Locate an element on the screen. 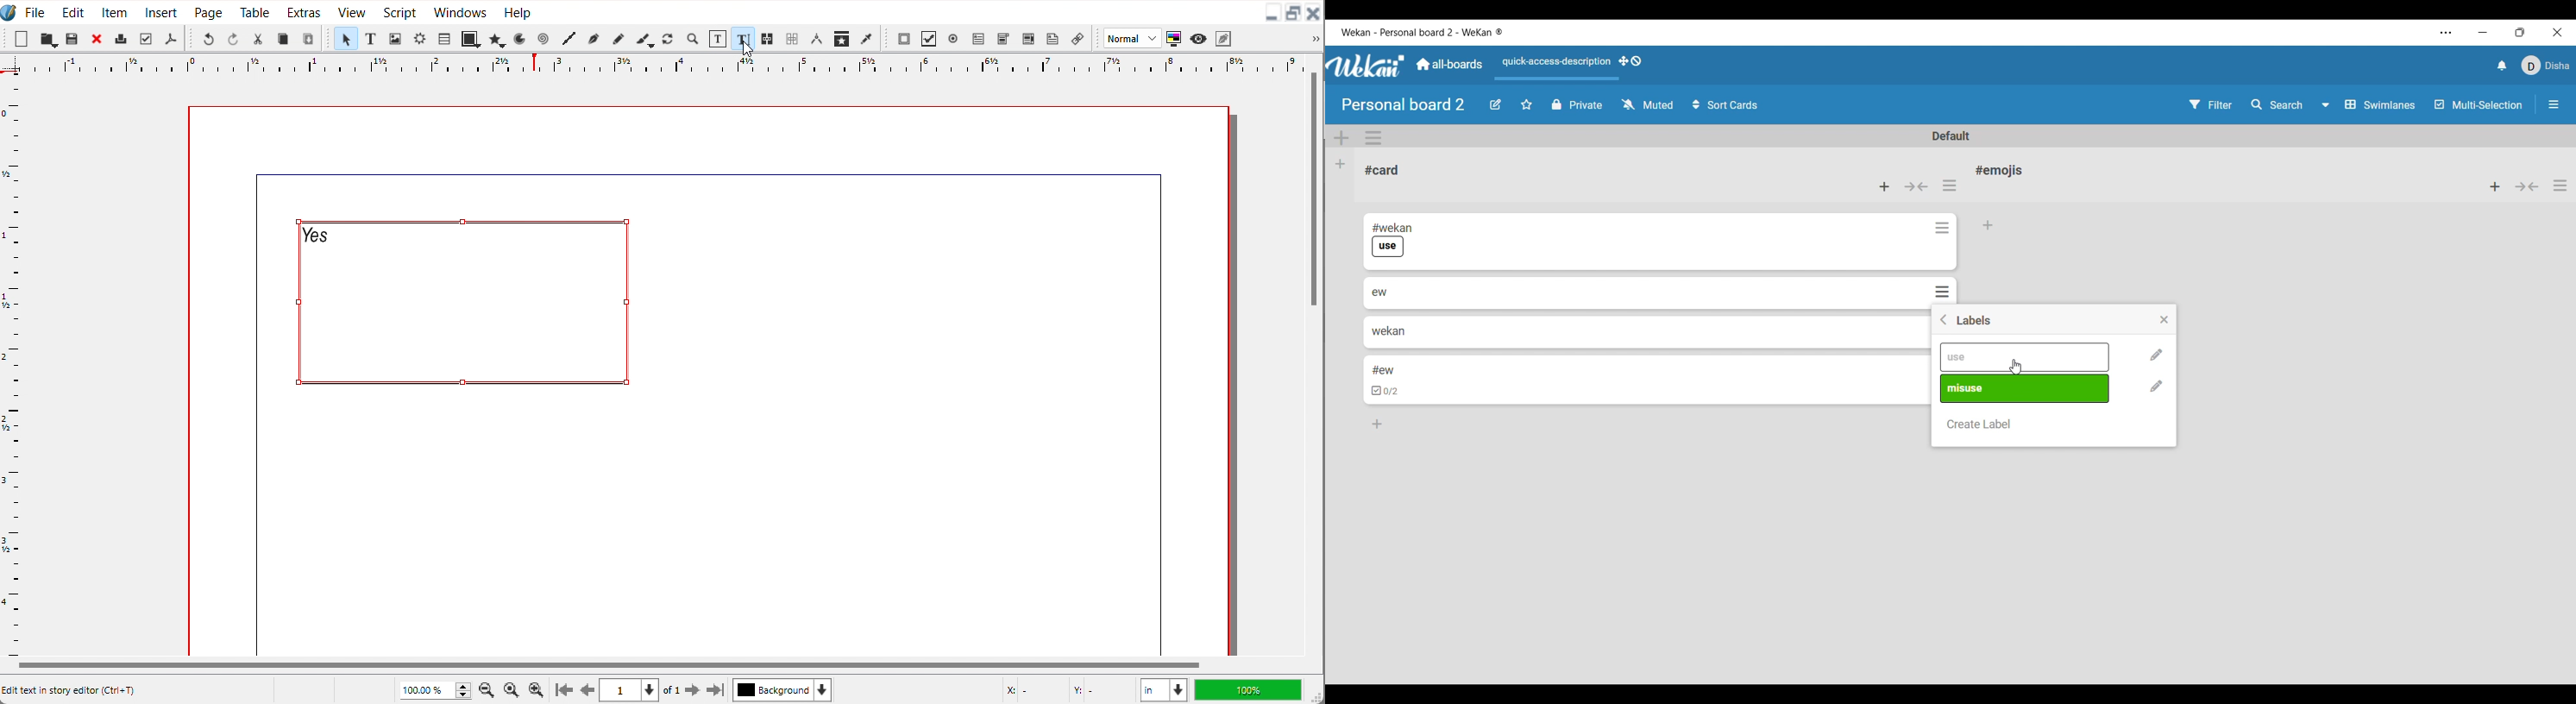  Edit Text is located at coordinates (744, 40).